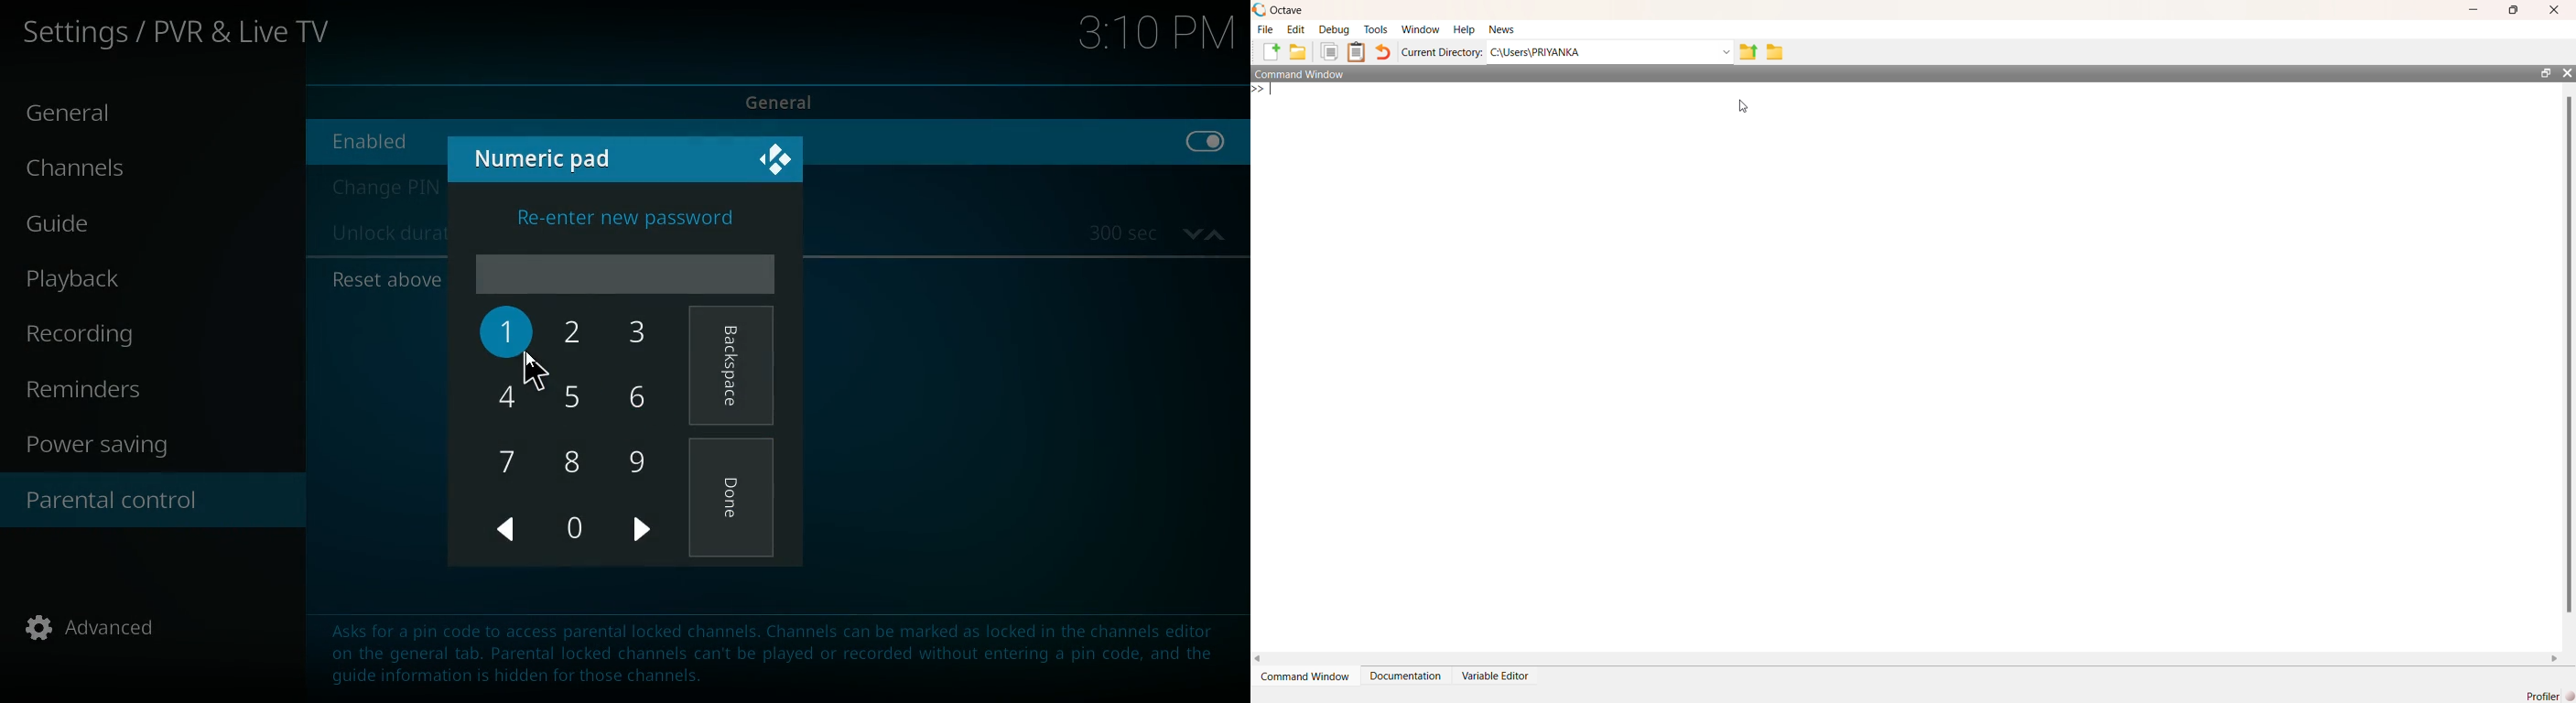 The width and height of the screenshot is (2576, 728). Describe the element at coordinates (733, 368) in the screenshot. I see `backspace` at that location.